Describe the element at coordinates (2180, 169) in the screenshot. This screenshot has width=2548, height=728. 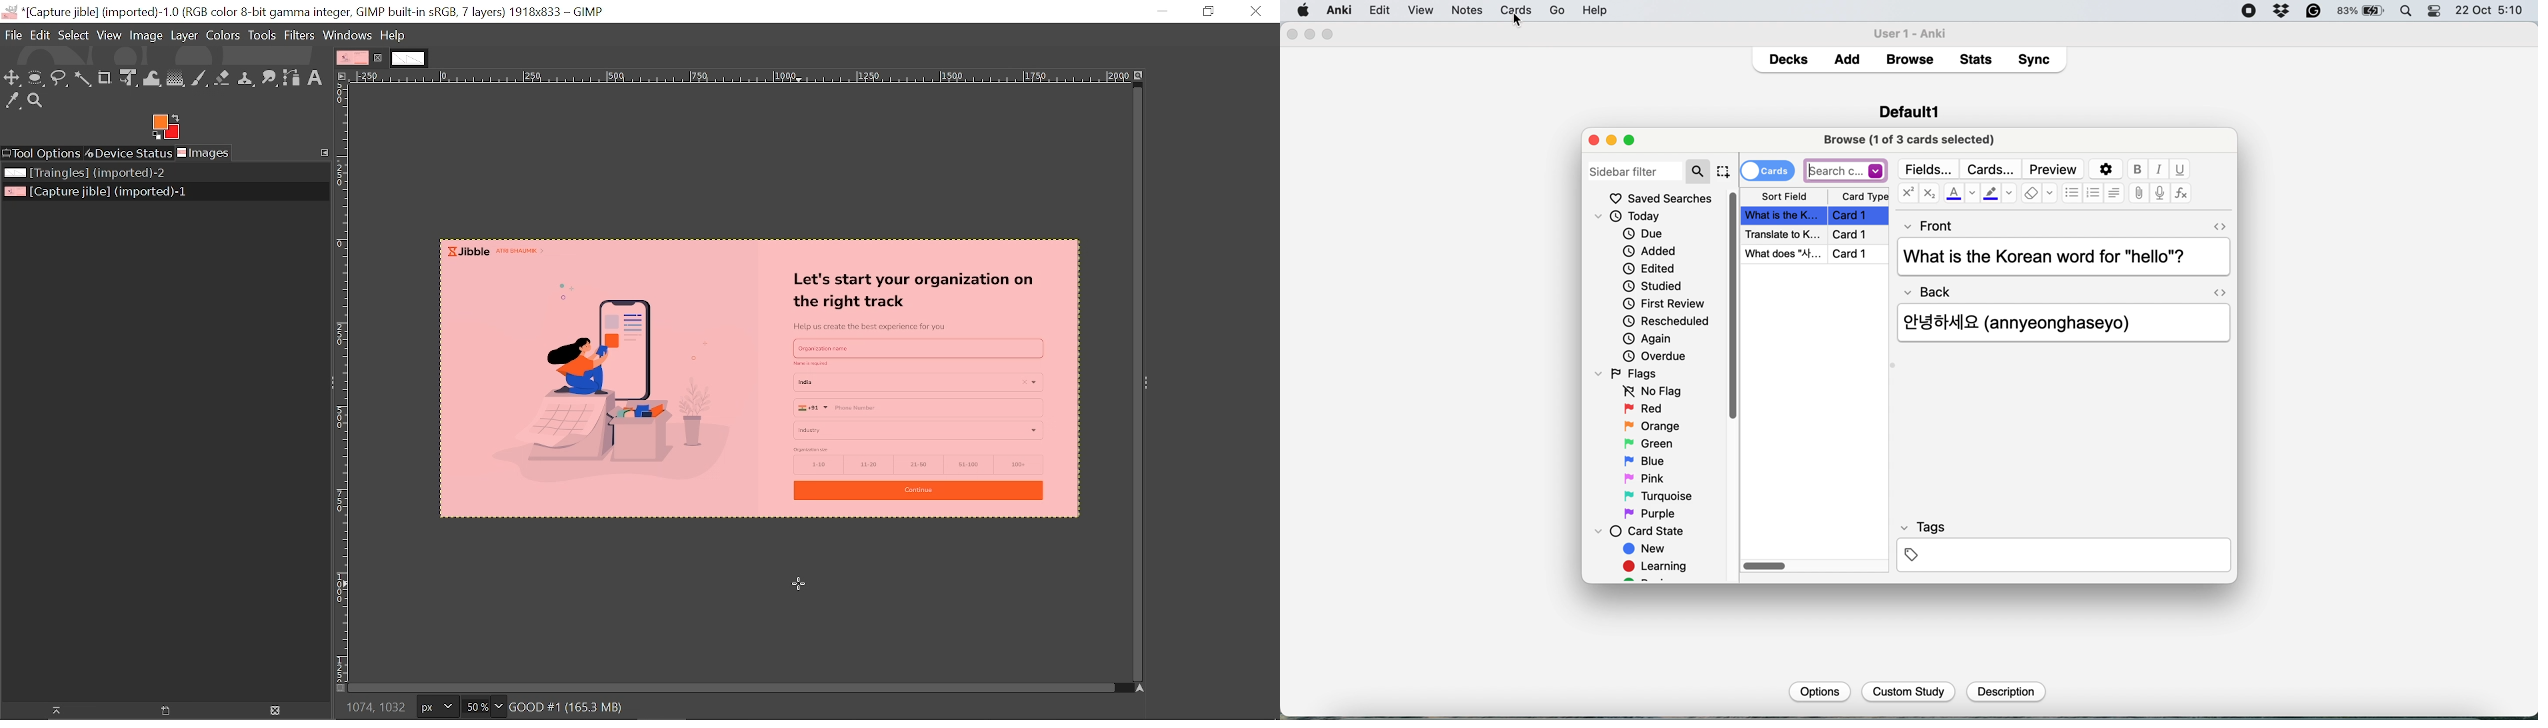
I see `underline` at that location.